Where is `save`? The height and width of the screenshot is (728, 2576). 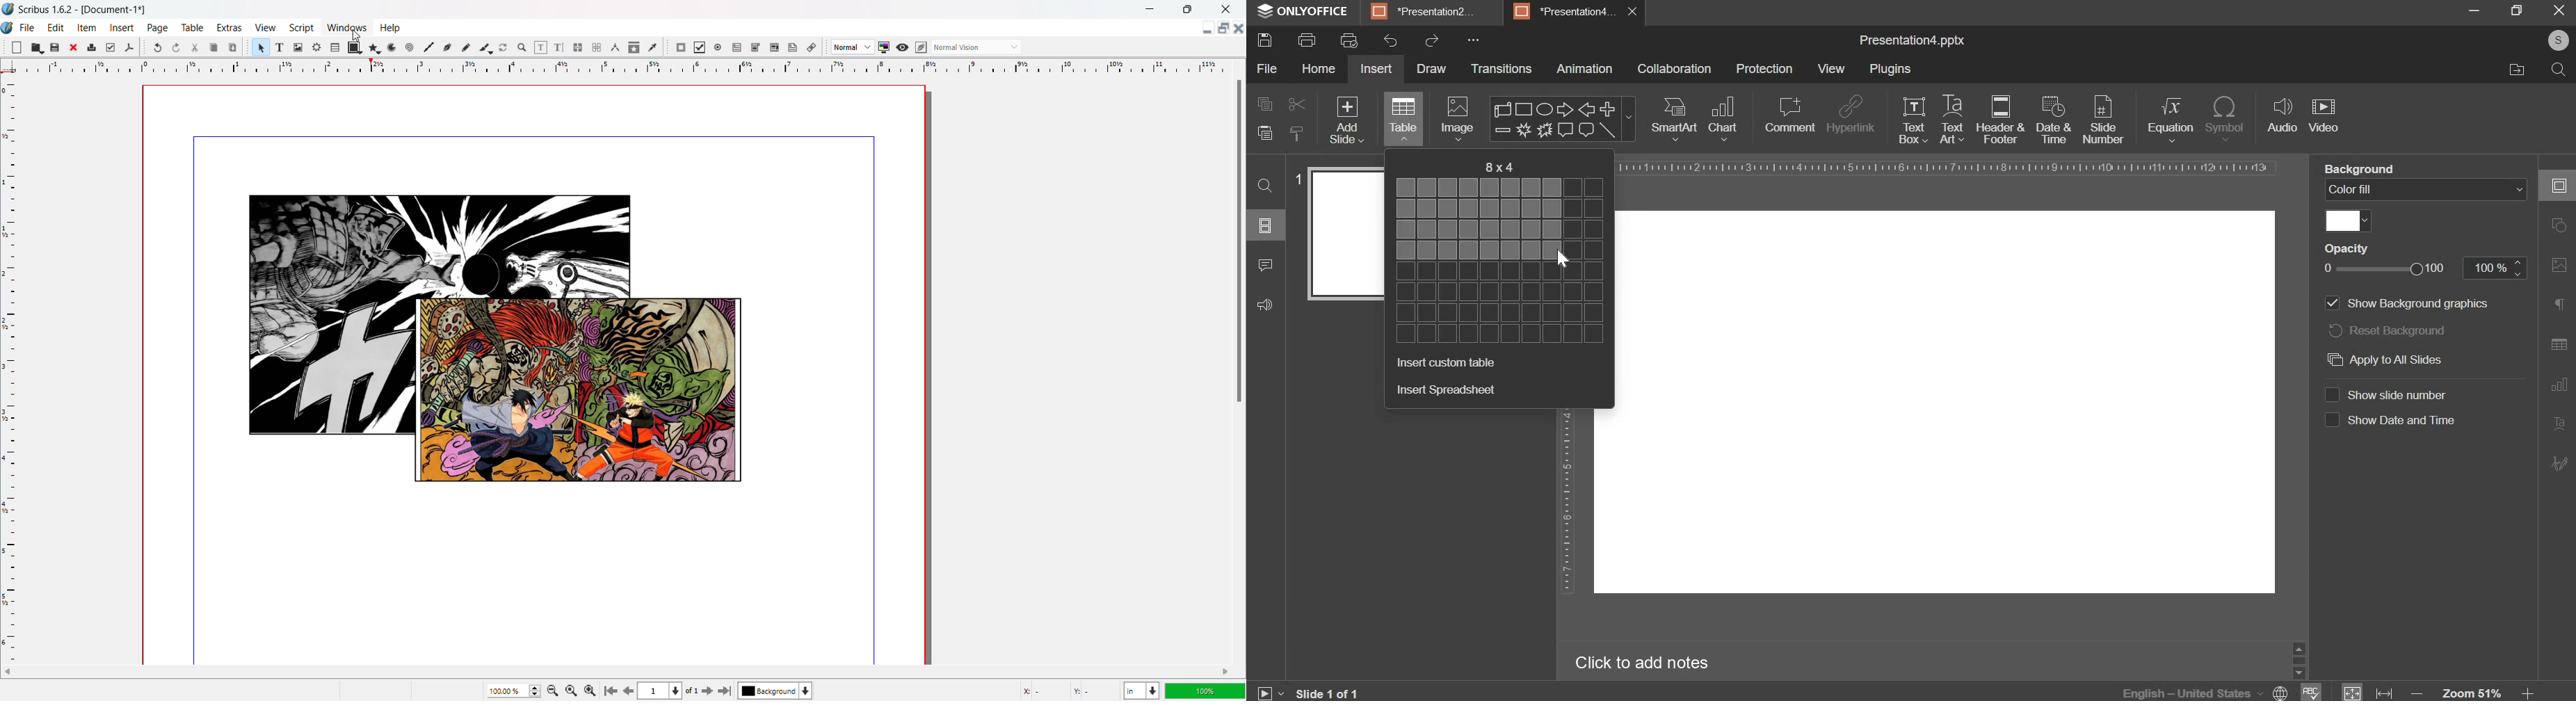
save is located at coordinates (1264, 40).